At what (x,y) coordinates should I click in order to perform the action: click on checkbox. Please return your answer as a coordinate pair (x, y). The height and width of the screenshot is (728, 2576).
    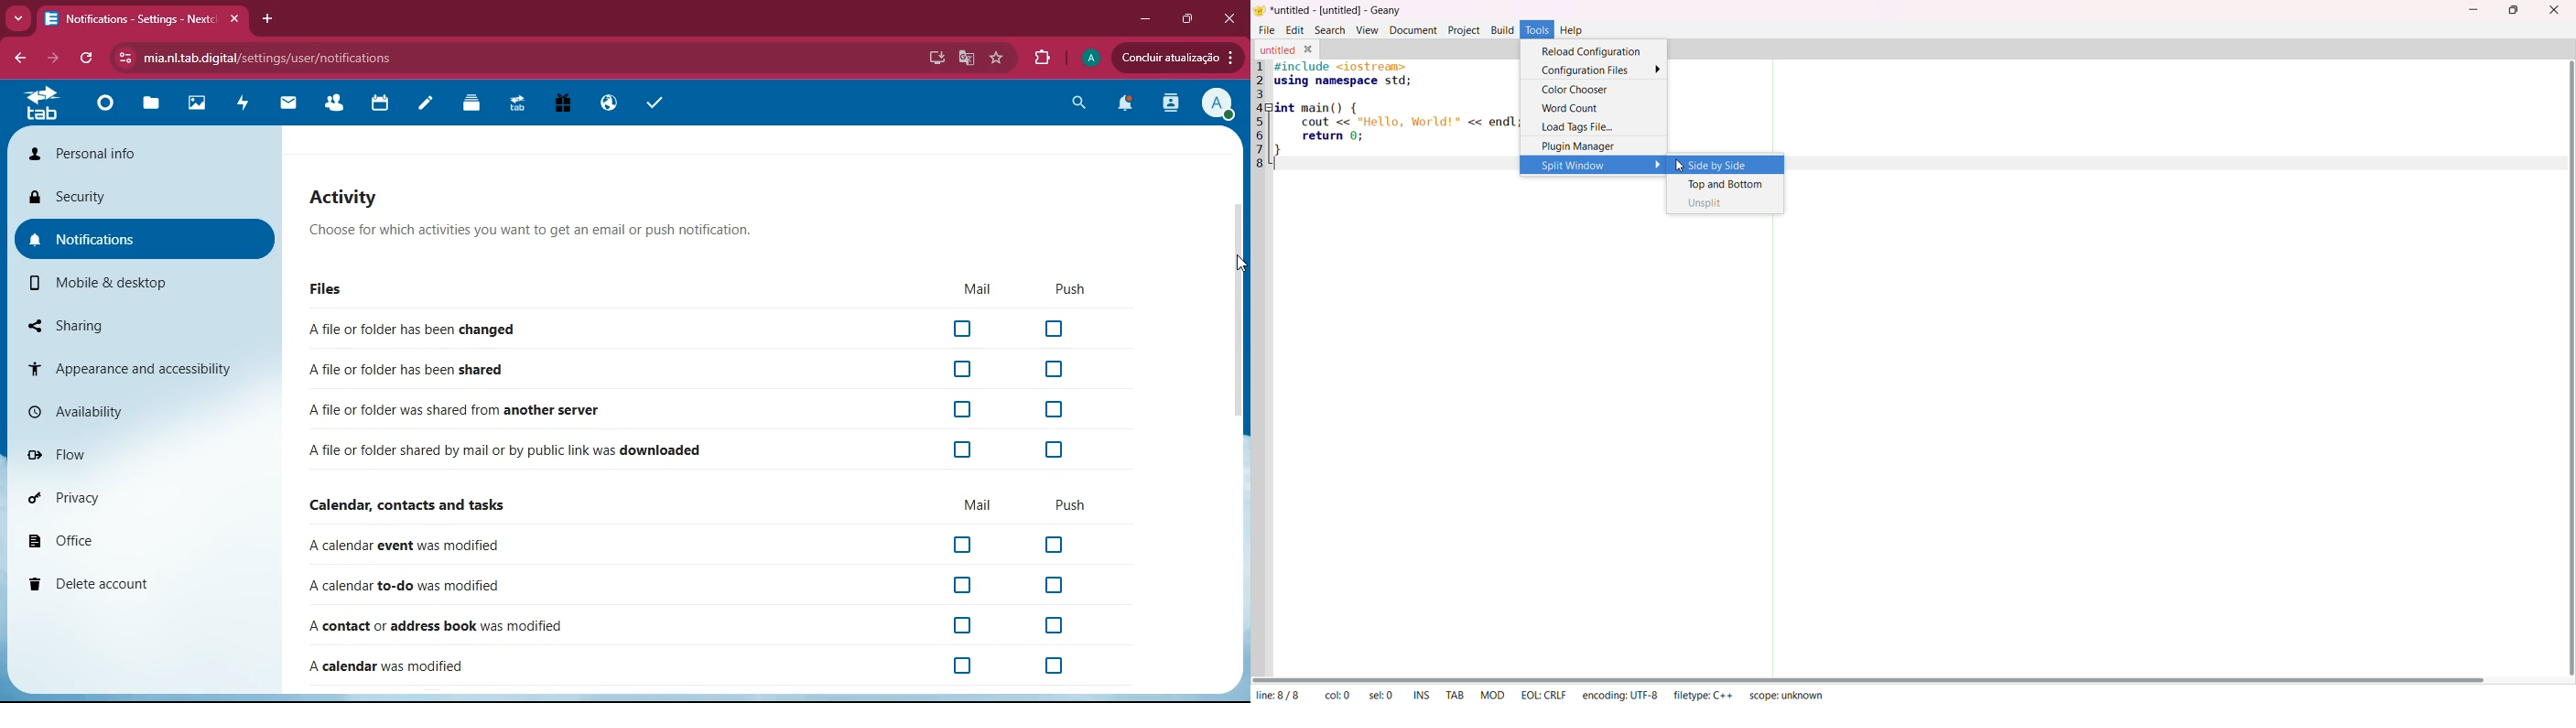
    Looking at the image, I should click on (1055, 329).